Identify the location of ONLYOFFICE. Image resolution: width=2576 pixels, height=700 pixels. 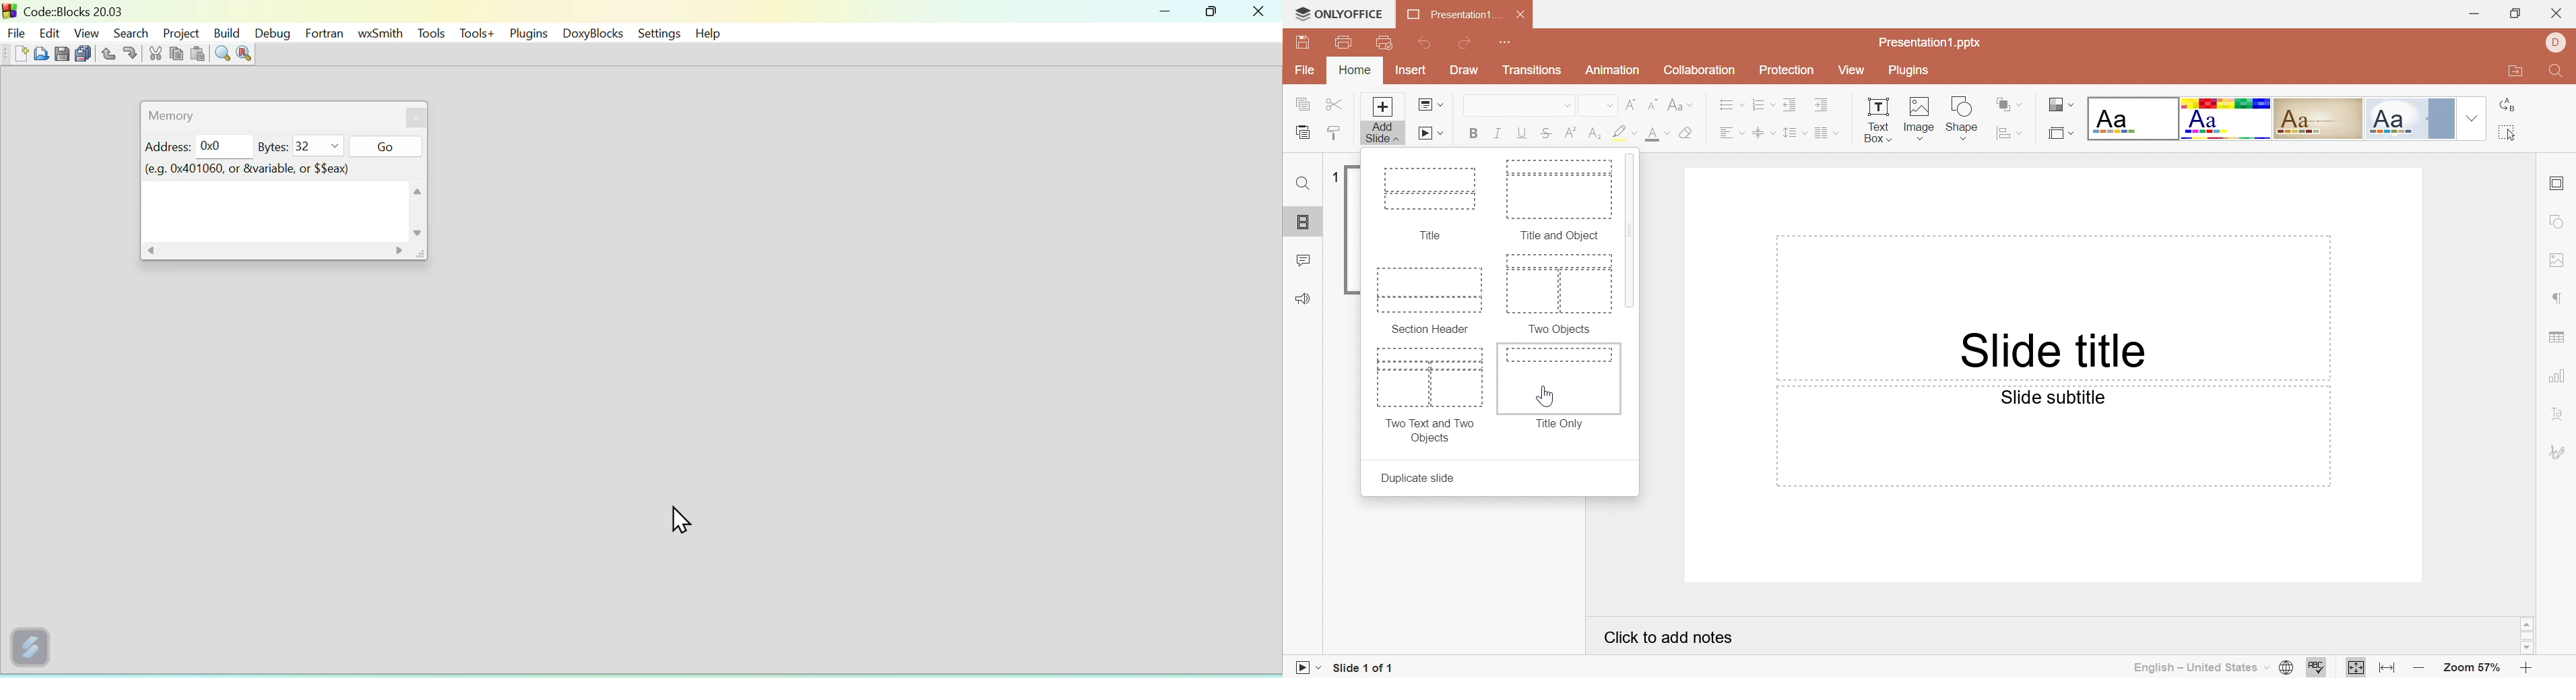
(1341, 12).